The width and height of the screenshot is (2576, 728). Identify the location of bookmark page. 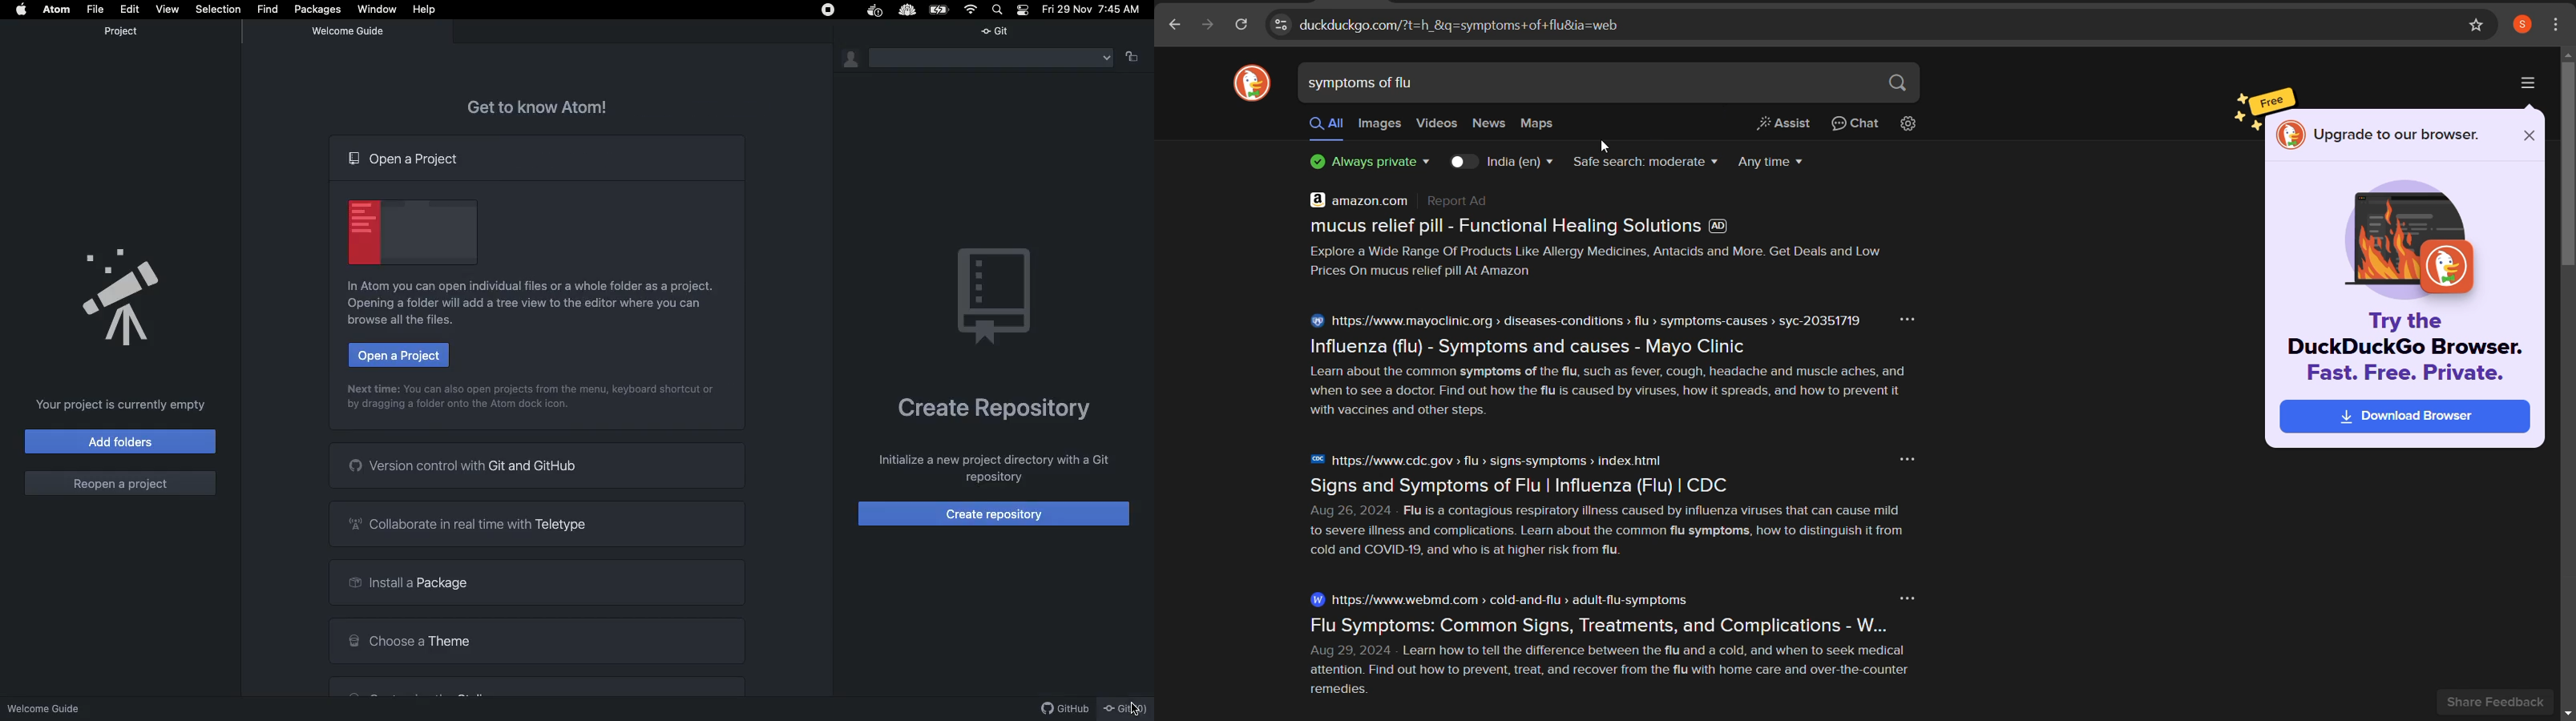
(2478, 25).